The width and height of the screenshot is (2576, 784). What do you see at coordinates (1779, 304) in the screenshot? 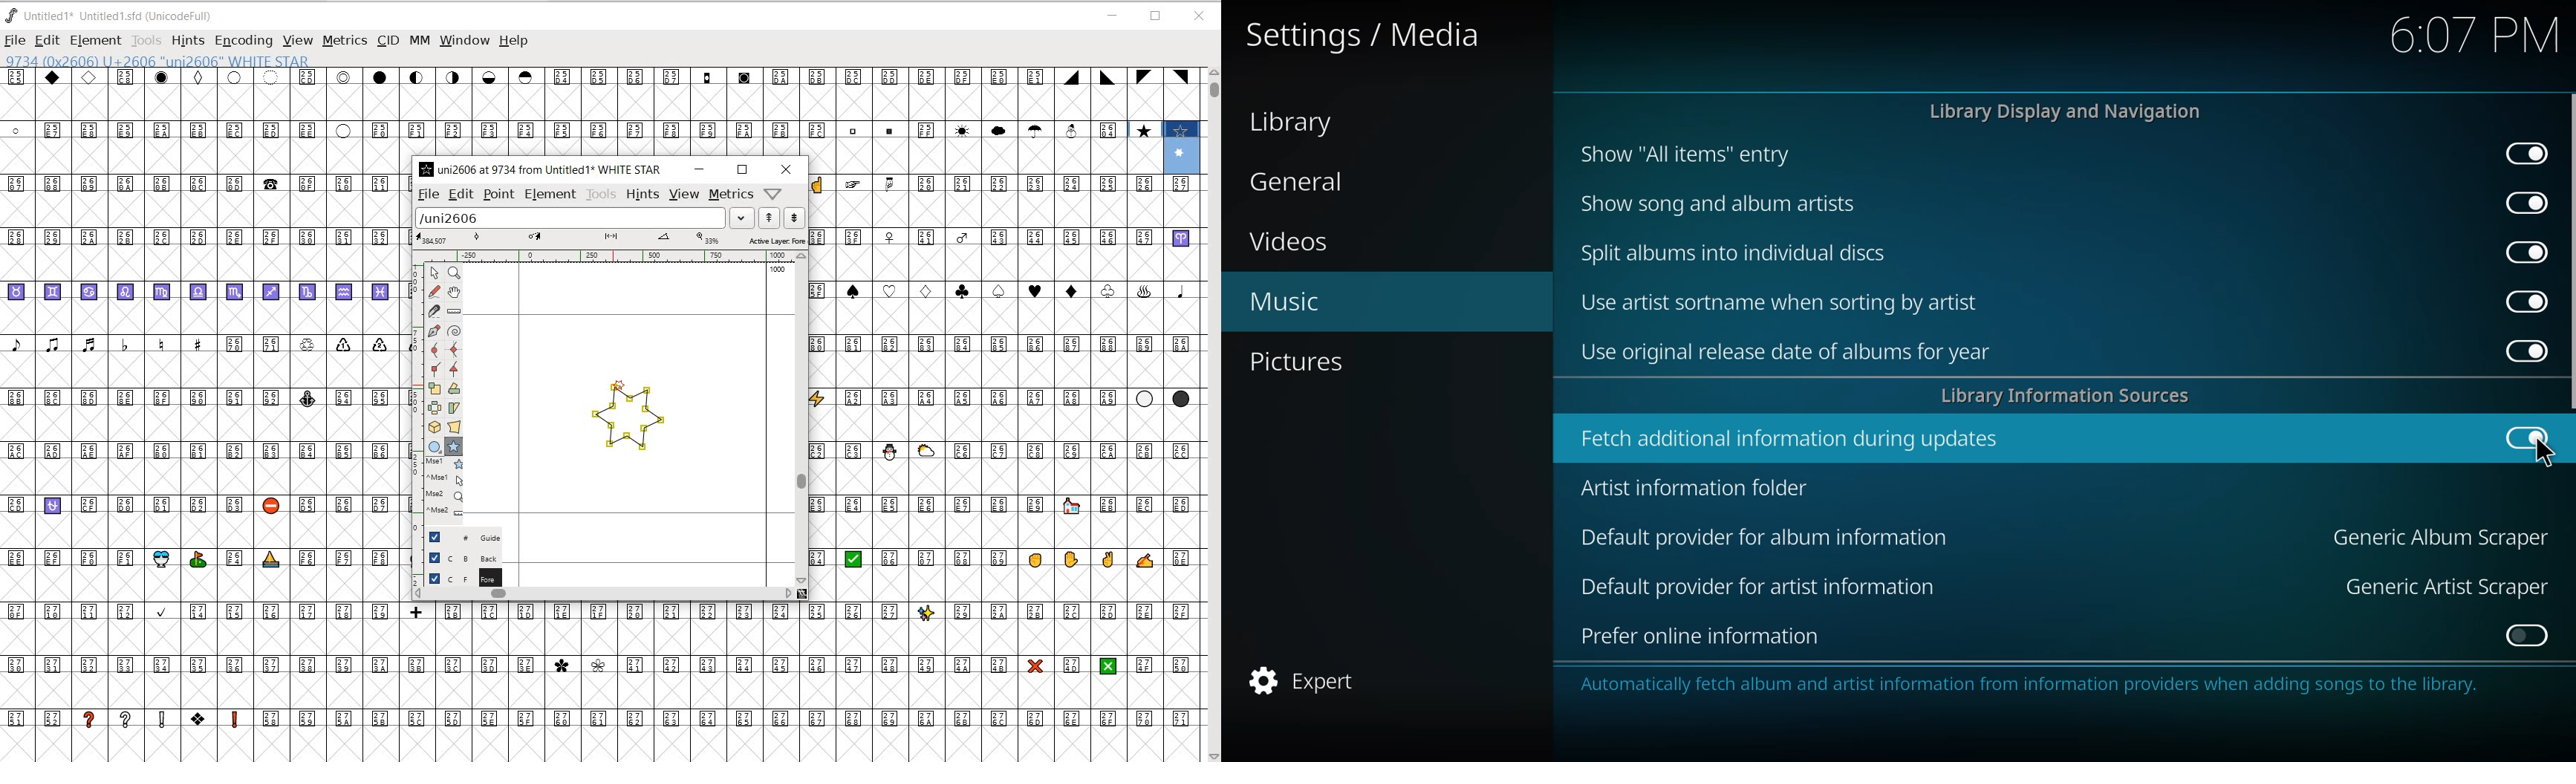
I see `Use artist sorthname when sorting by artist` at bounding box center [1779, 304].